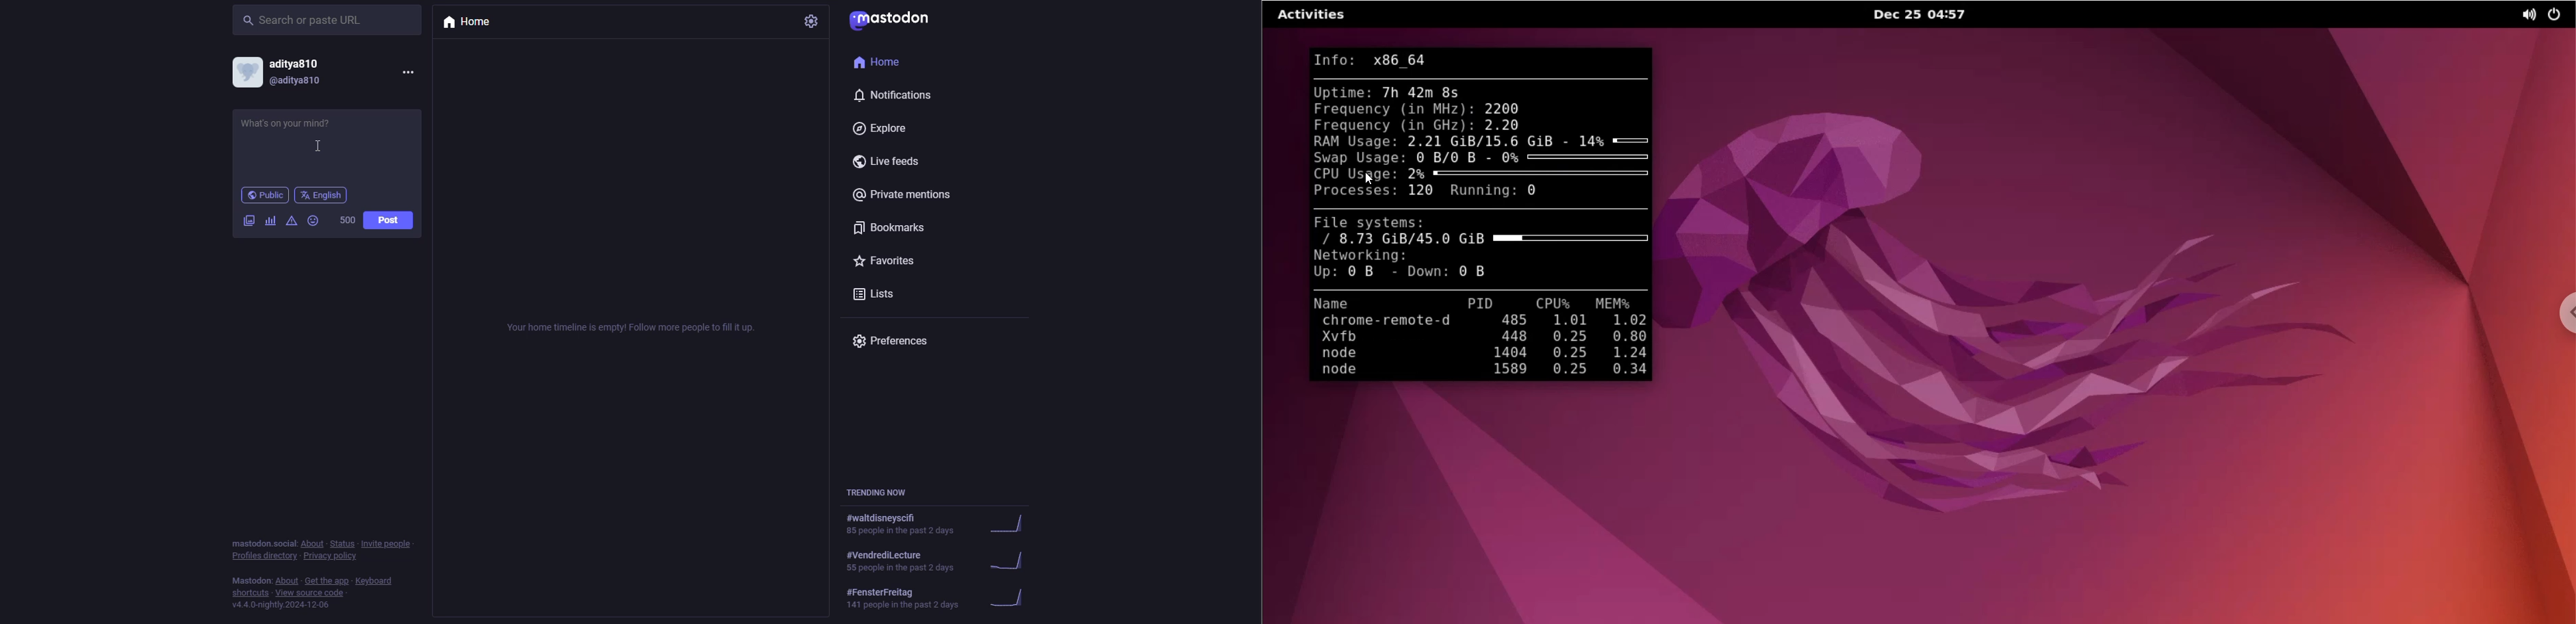 The image size is (2576, 644). Describe the element at coordinates (325, 571) in the screenshot. I see `info` at that location.